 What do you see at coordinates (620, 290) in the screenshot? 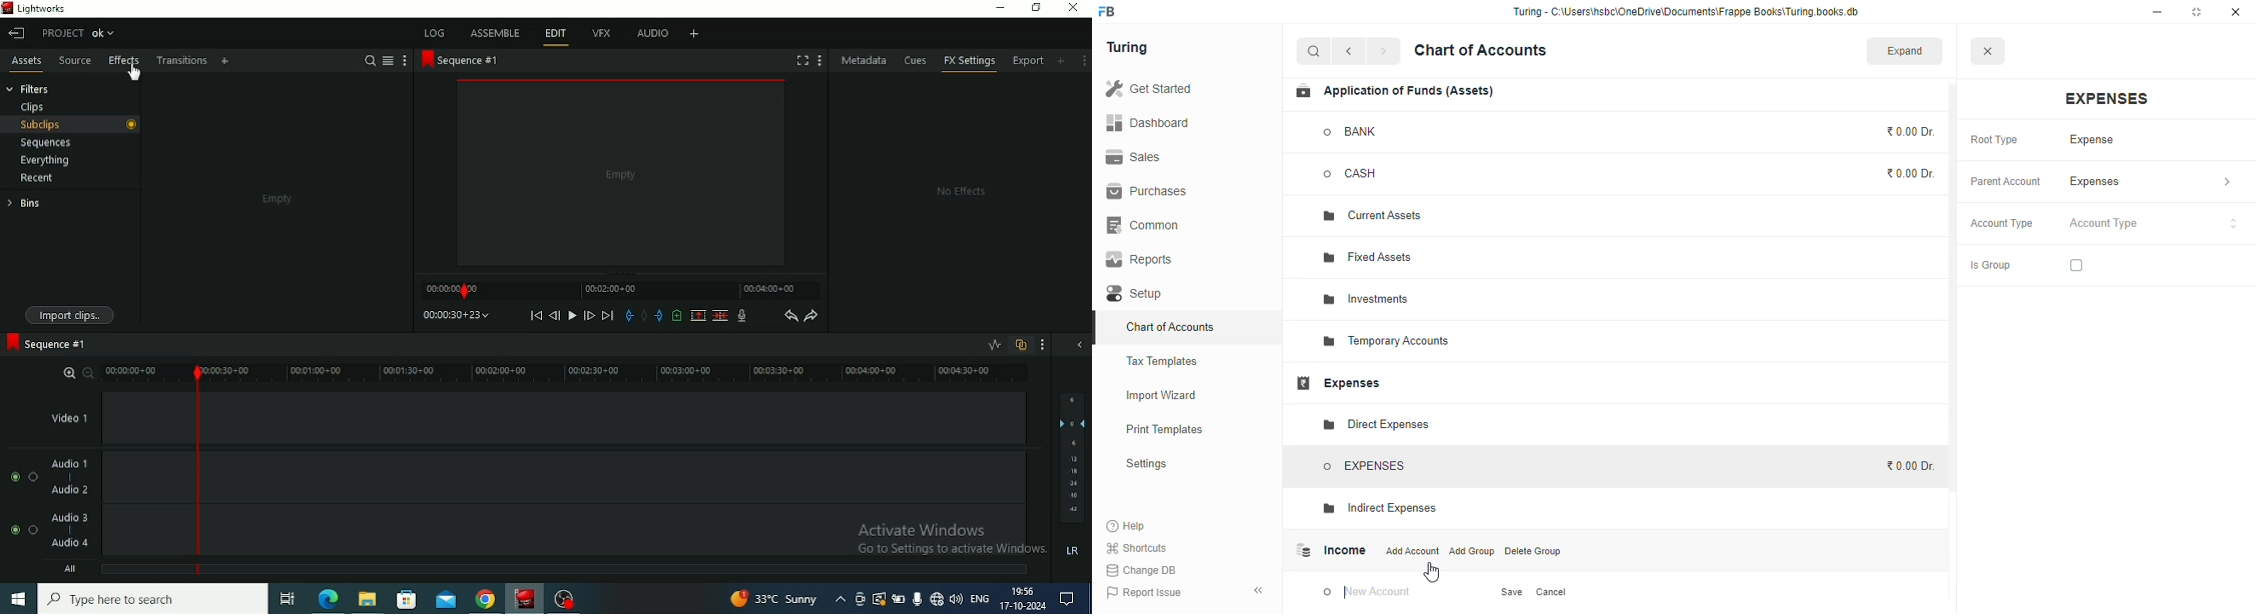
I see `Time Slider` at bounding box center [620, 290].